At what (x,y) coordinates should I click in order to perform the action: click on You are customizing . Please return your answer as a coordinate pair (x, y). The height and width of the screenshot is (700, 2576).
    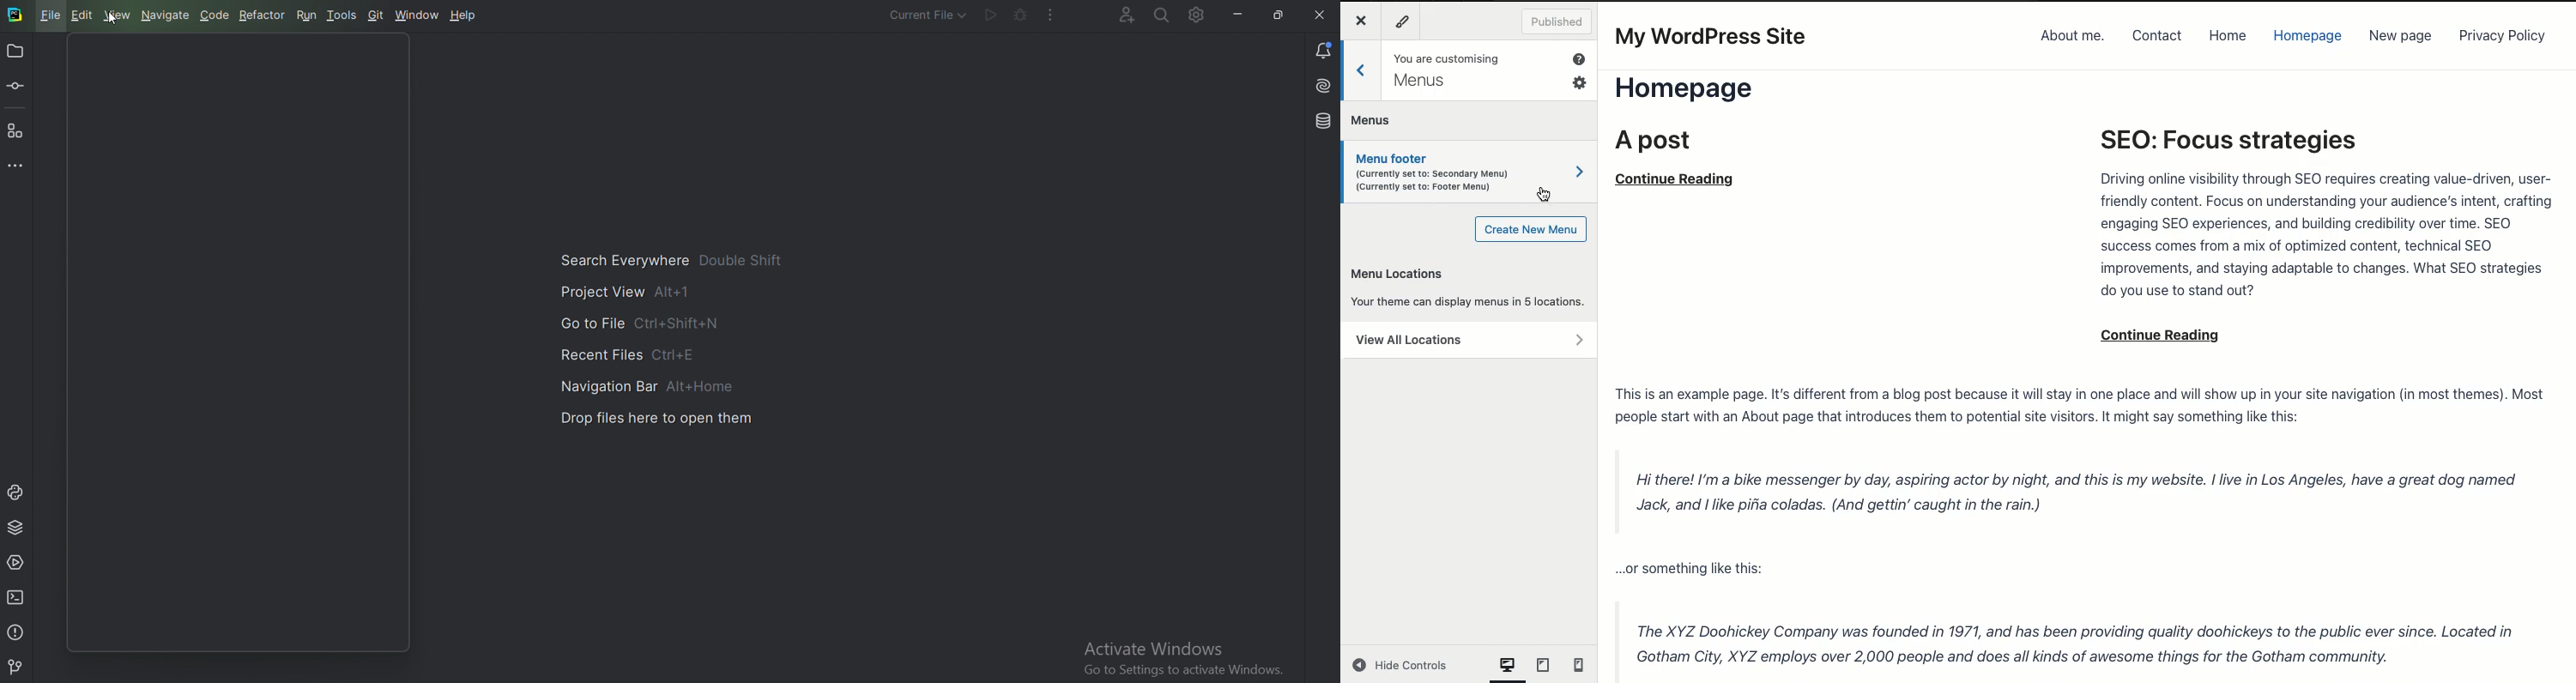
    Looking at the image, I should click on (1460, 70).